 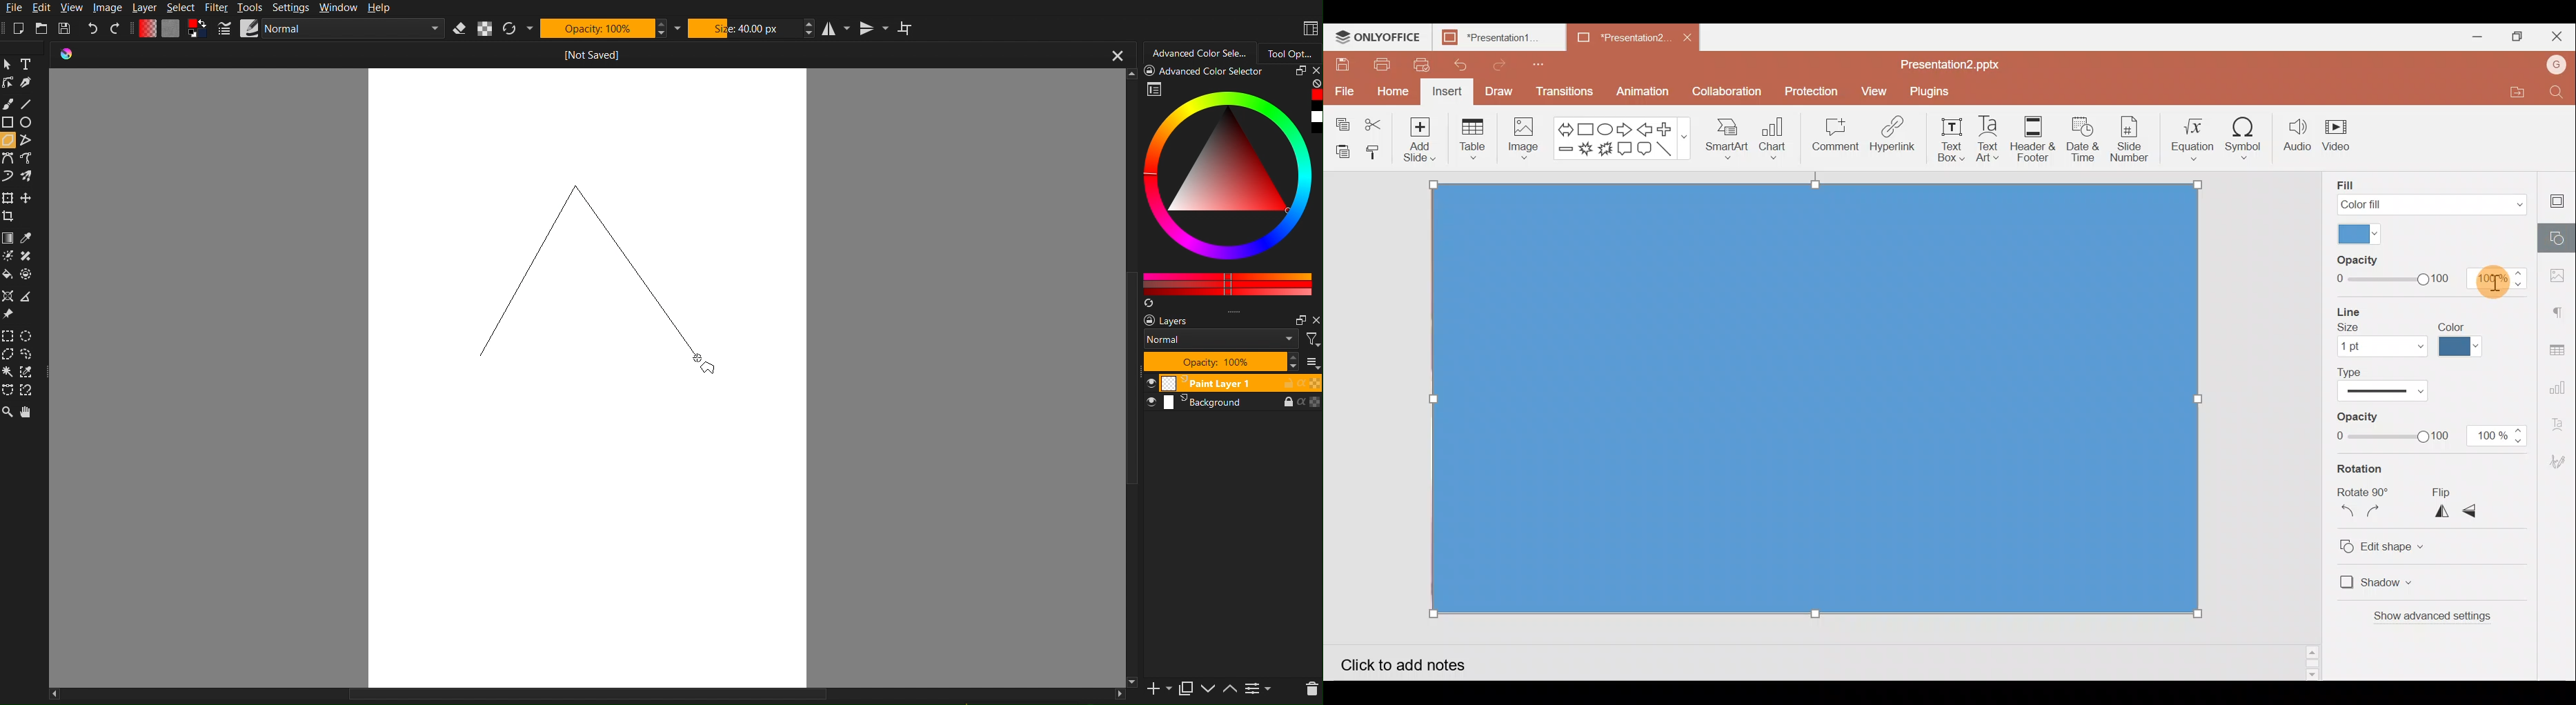 What do you see at coordinates (2390, 385) in the screenshot?
I see `Line type` at bounding box center [2390, 385].